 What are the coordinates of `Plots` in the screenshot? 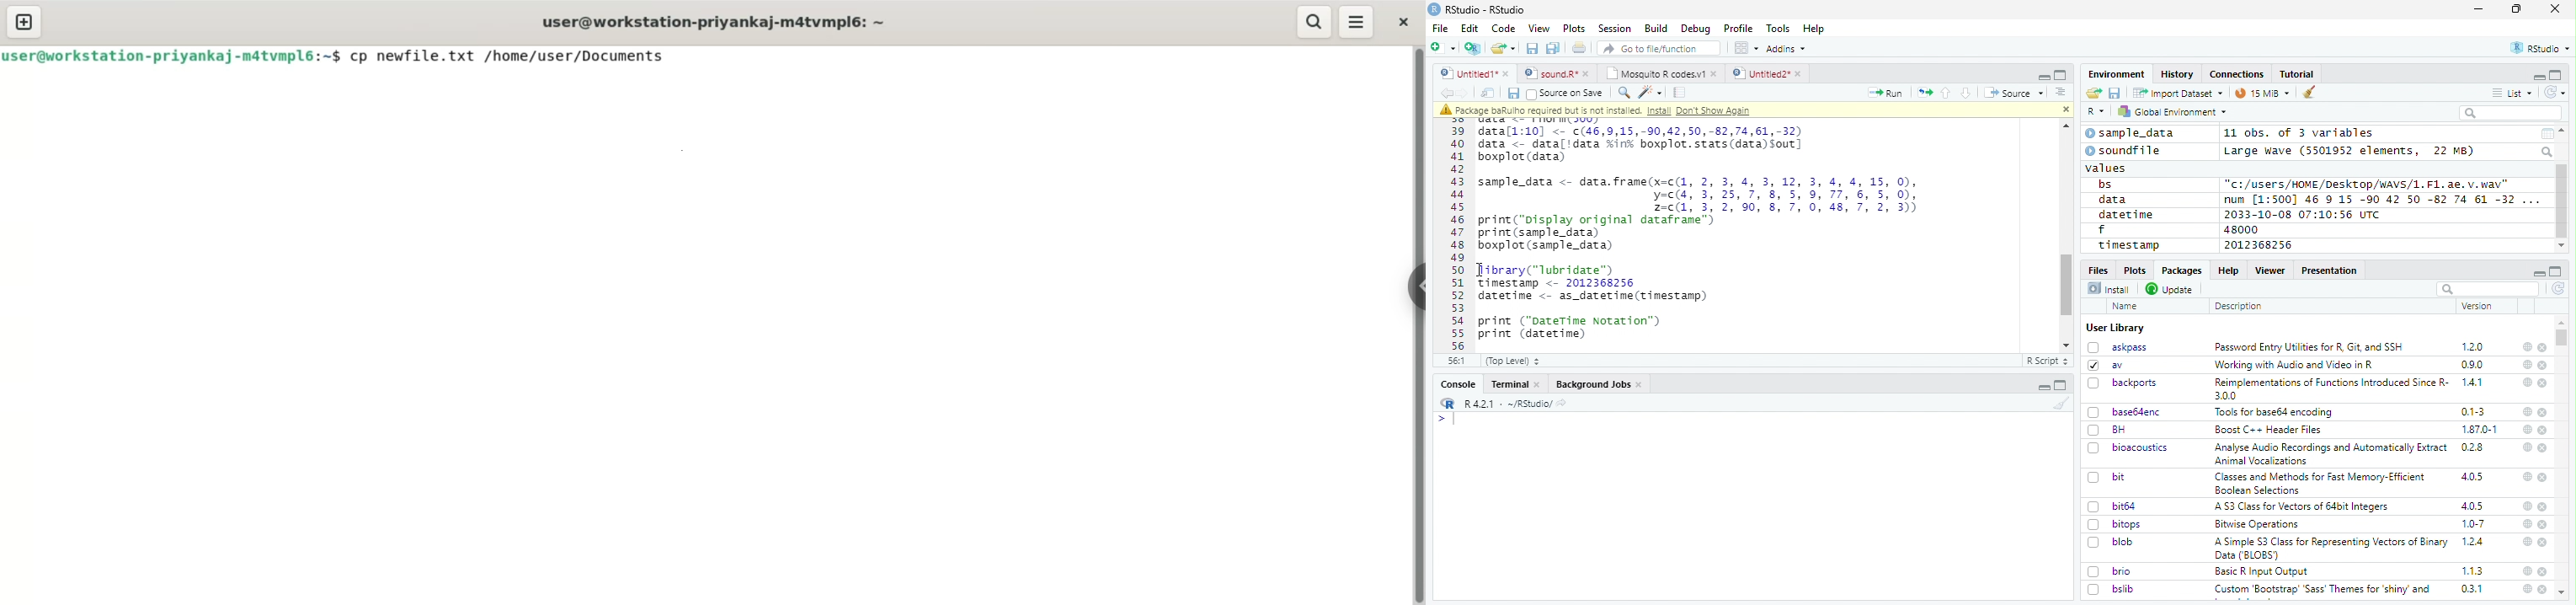 It's located at (2134, 270).